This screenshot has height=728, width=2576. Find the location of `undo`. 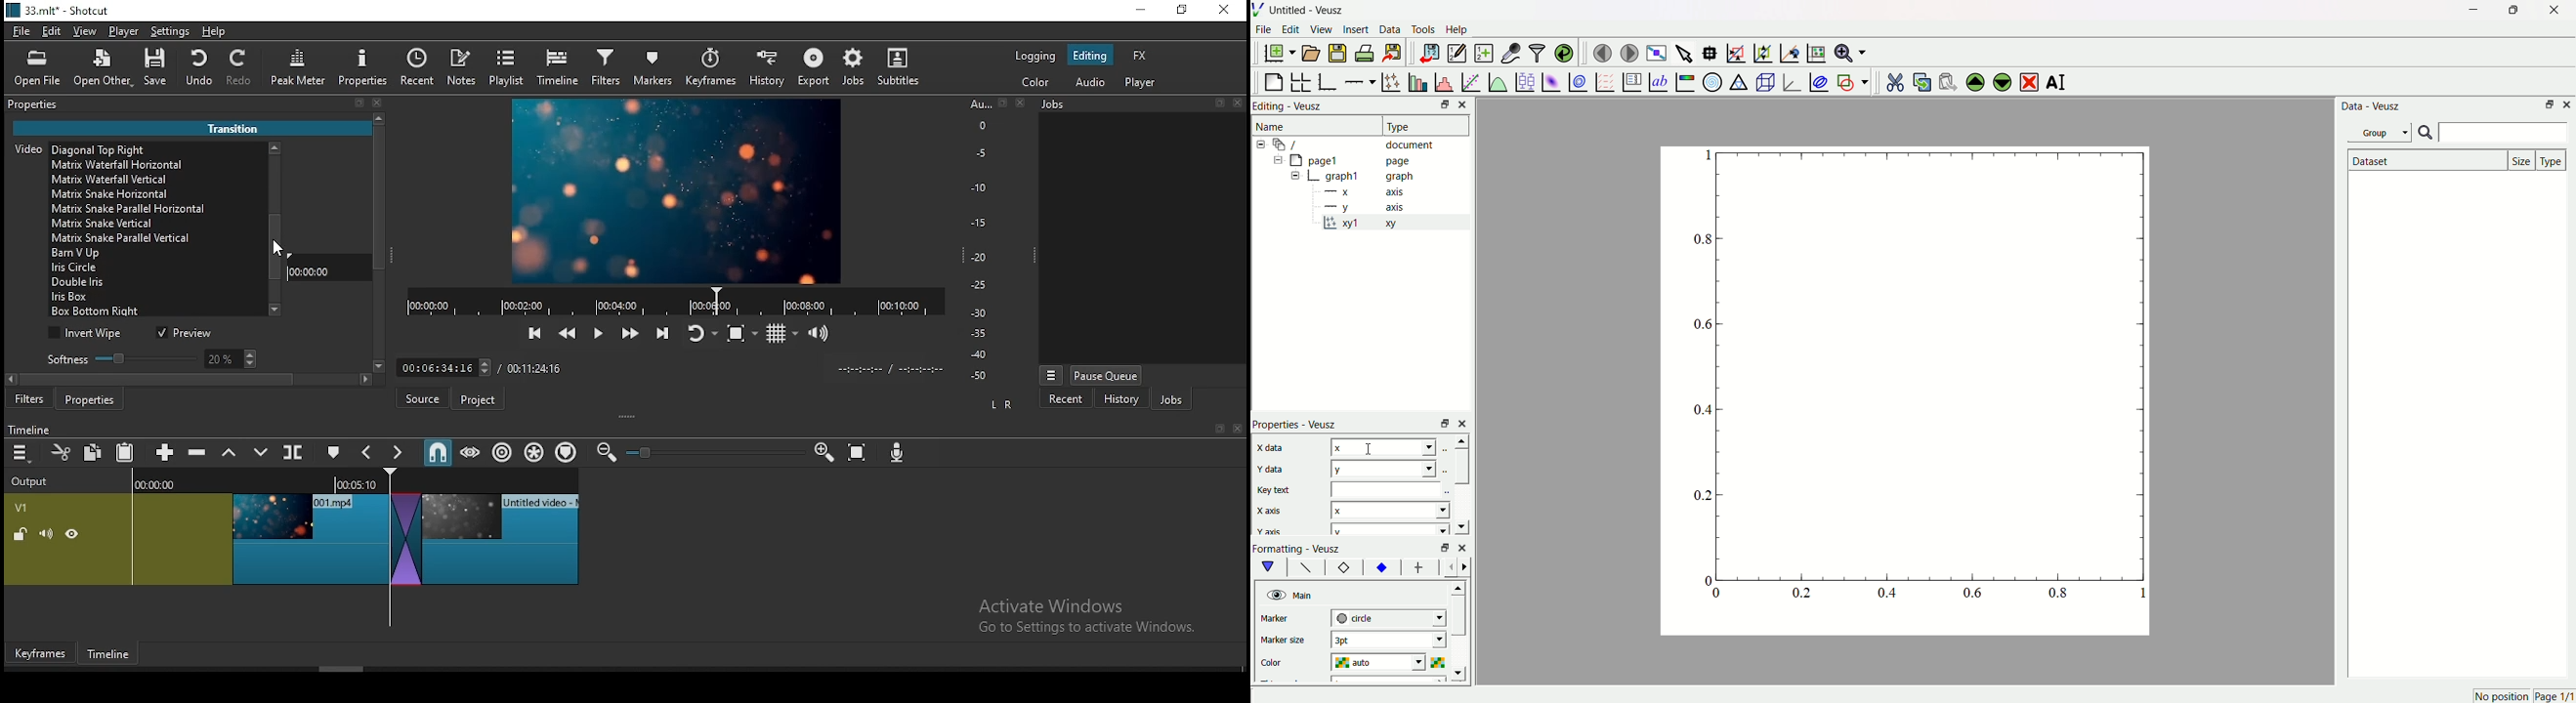

undo is located at coordinates (200, 68).